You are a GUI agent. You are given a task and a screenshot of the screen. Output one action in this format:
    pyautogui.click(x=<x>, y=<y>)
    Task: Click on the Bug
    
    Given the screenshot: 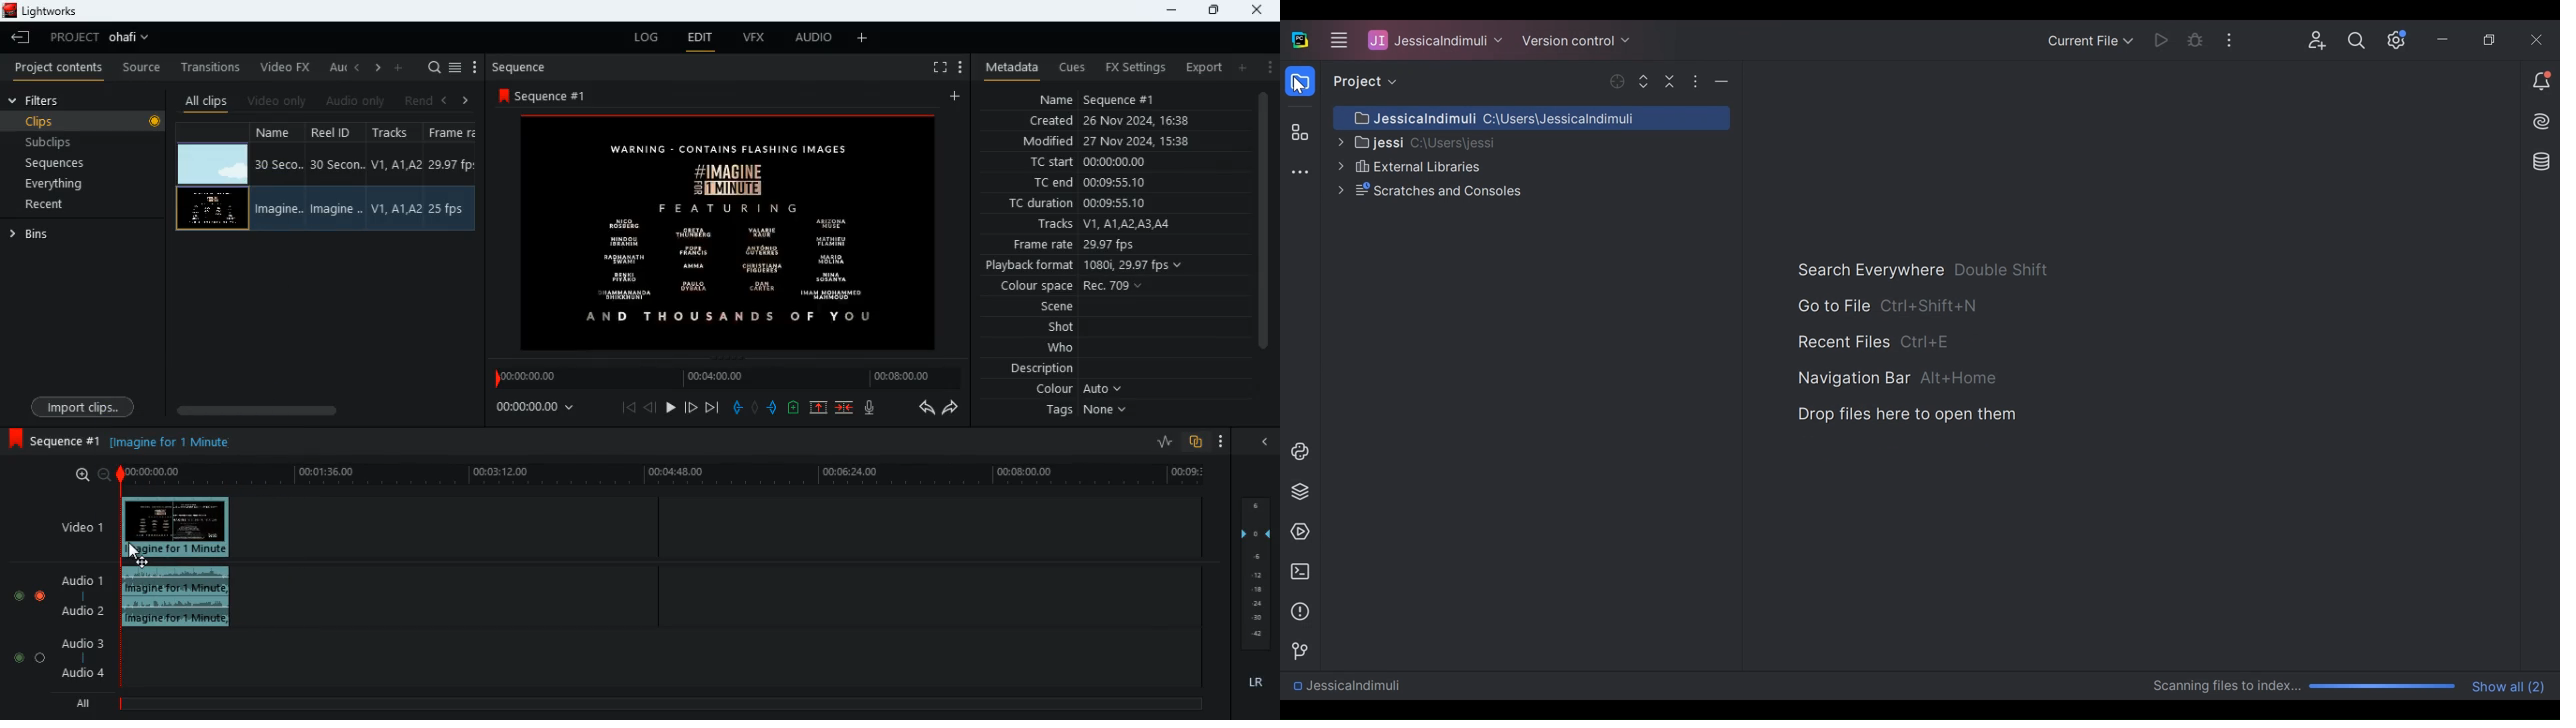 What is the action you would take?
    pyautogui.click(x=2195, y=40)
    